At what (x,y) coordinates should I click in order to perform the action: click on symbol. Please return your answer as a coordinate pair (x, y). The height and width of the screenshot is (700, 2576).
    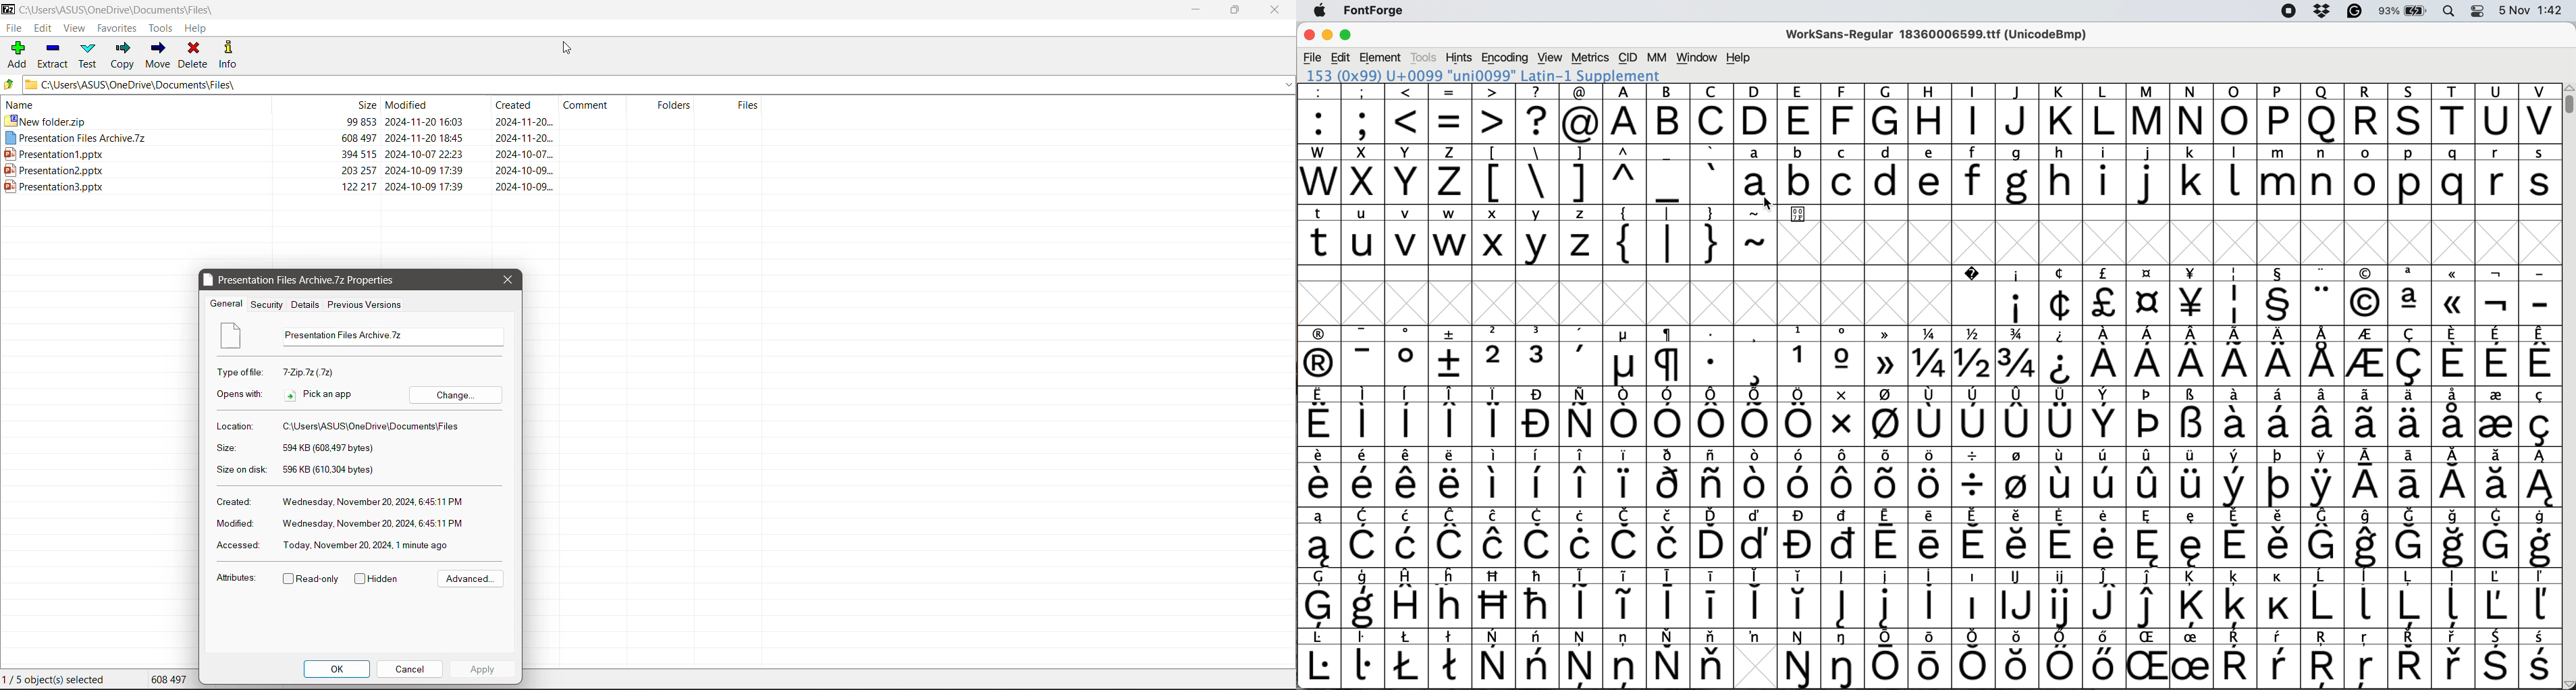
    Looking at the image, I should click on (1754, 598).